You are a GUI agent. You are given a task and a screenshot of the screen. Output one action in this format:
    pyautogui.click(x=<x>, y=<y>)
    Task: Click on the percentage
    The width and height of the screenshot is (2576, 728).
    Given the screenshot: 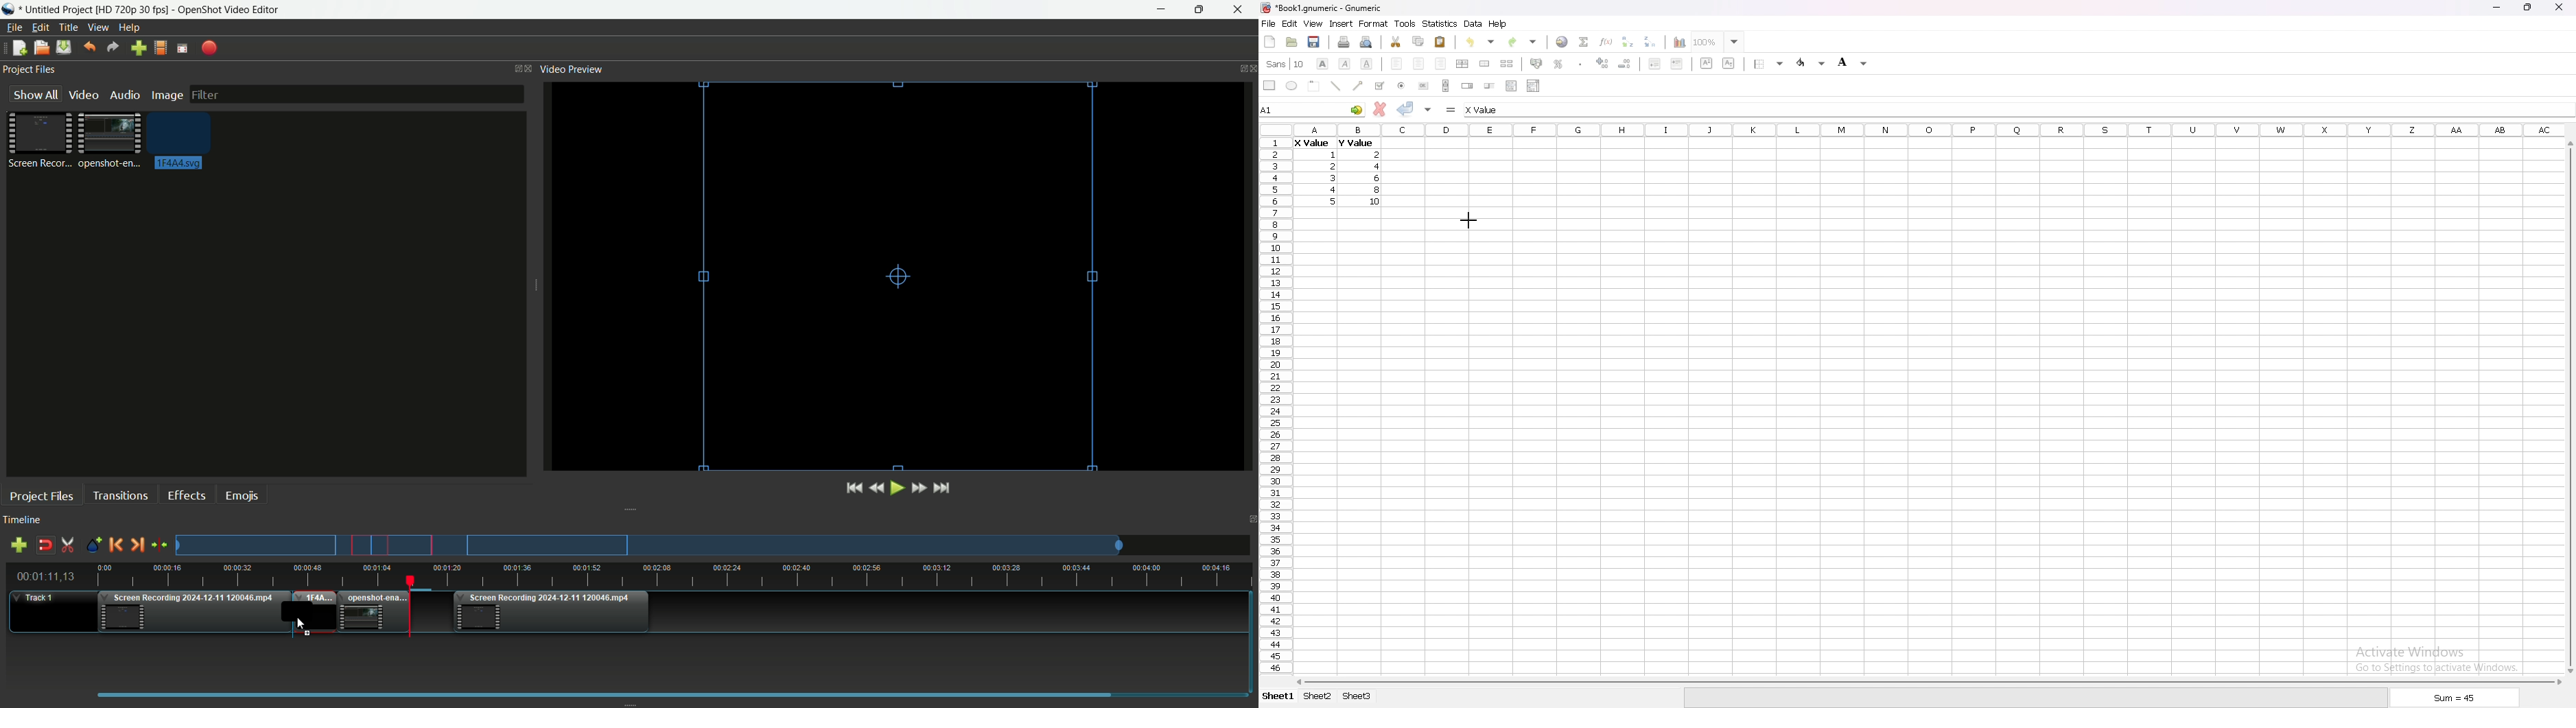 What is the action you would take?
    pyautogui.click(x=1558, y=64)
    